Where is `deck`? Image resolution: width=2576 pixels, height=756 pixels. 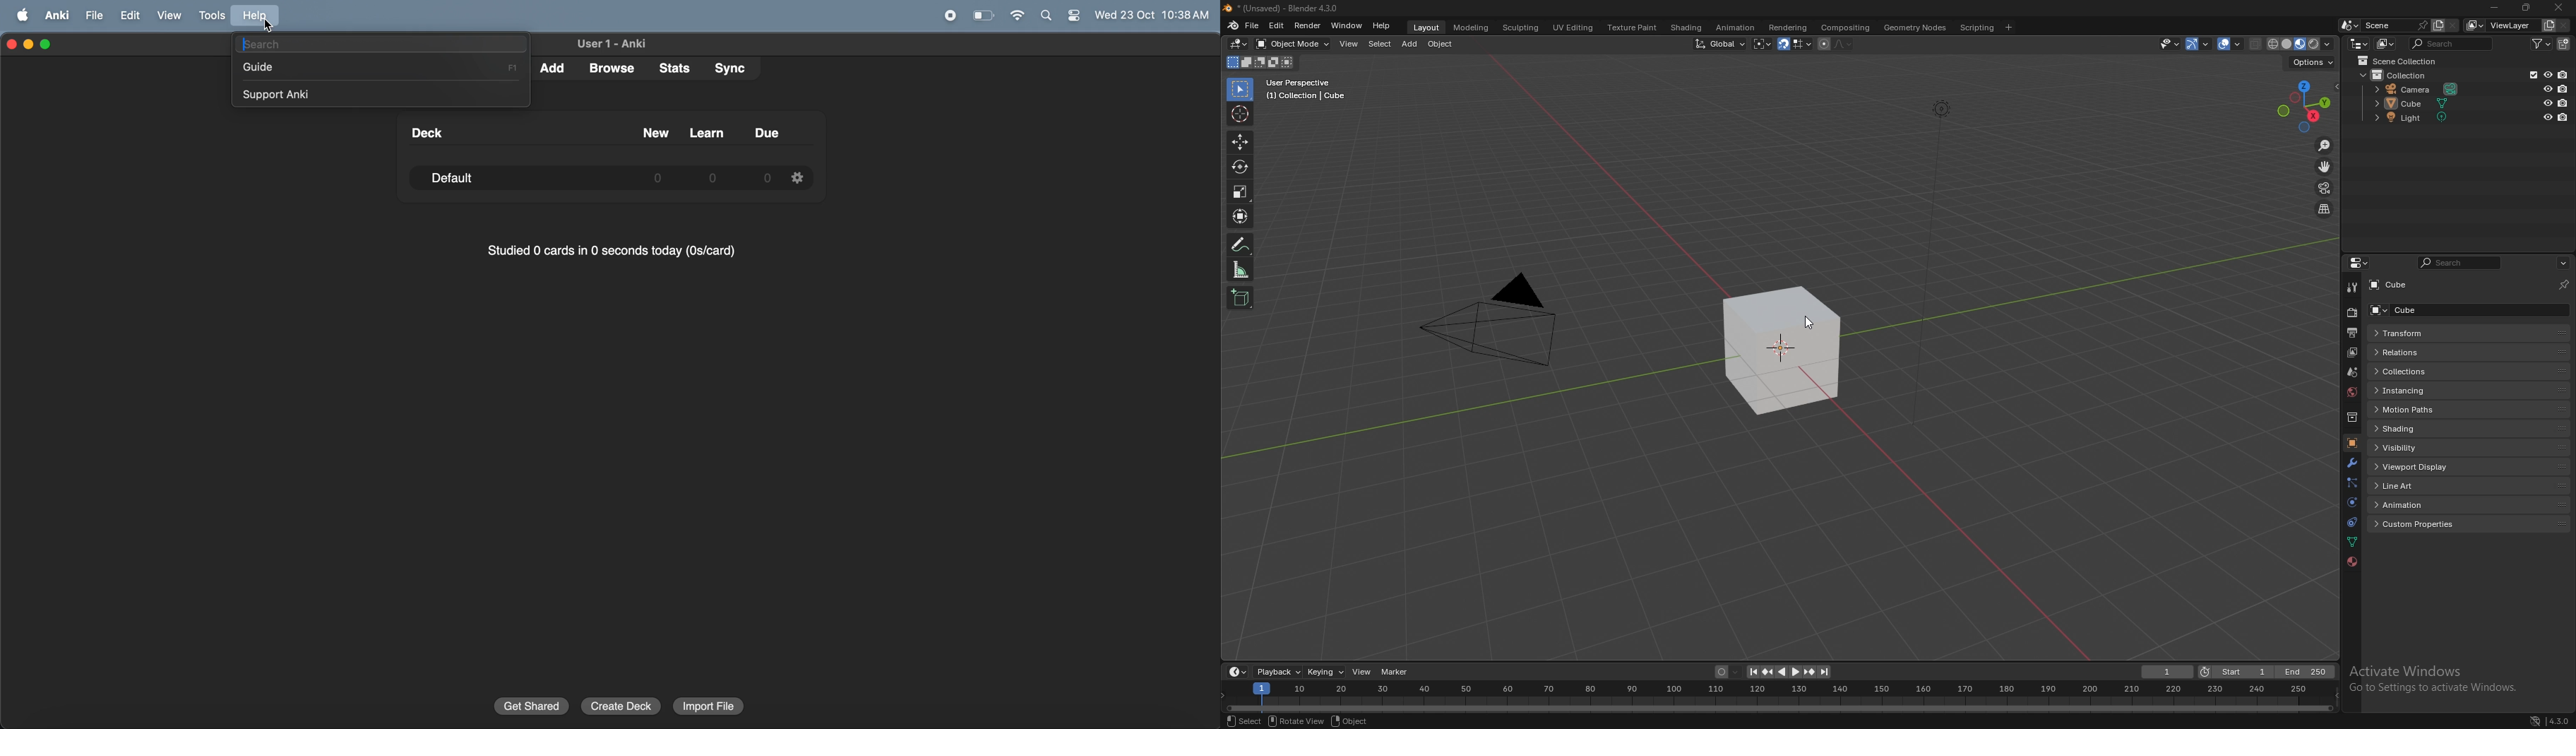
deck is located at coordinates (425, 133).